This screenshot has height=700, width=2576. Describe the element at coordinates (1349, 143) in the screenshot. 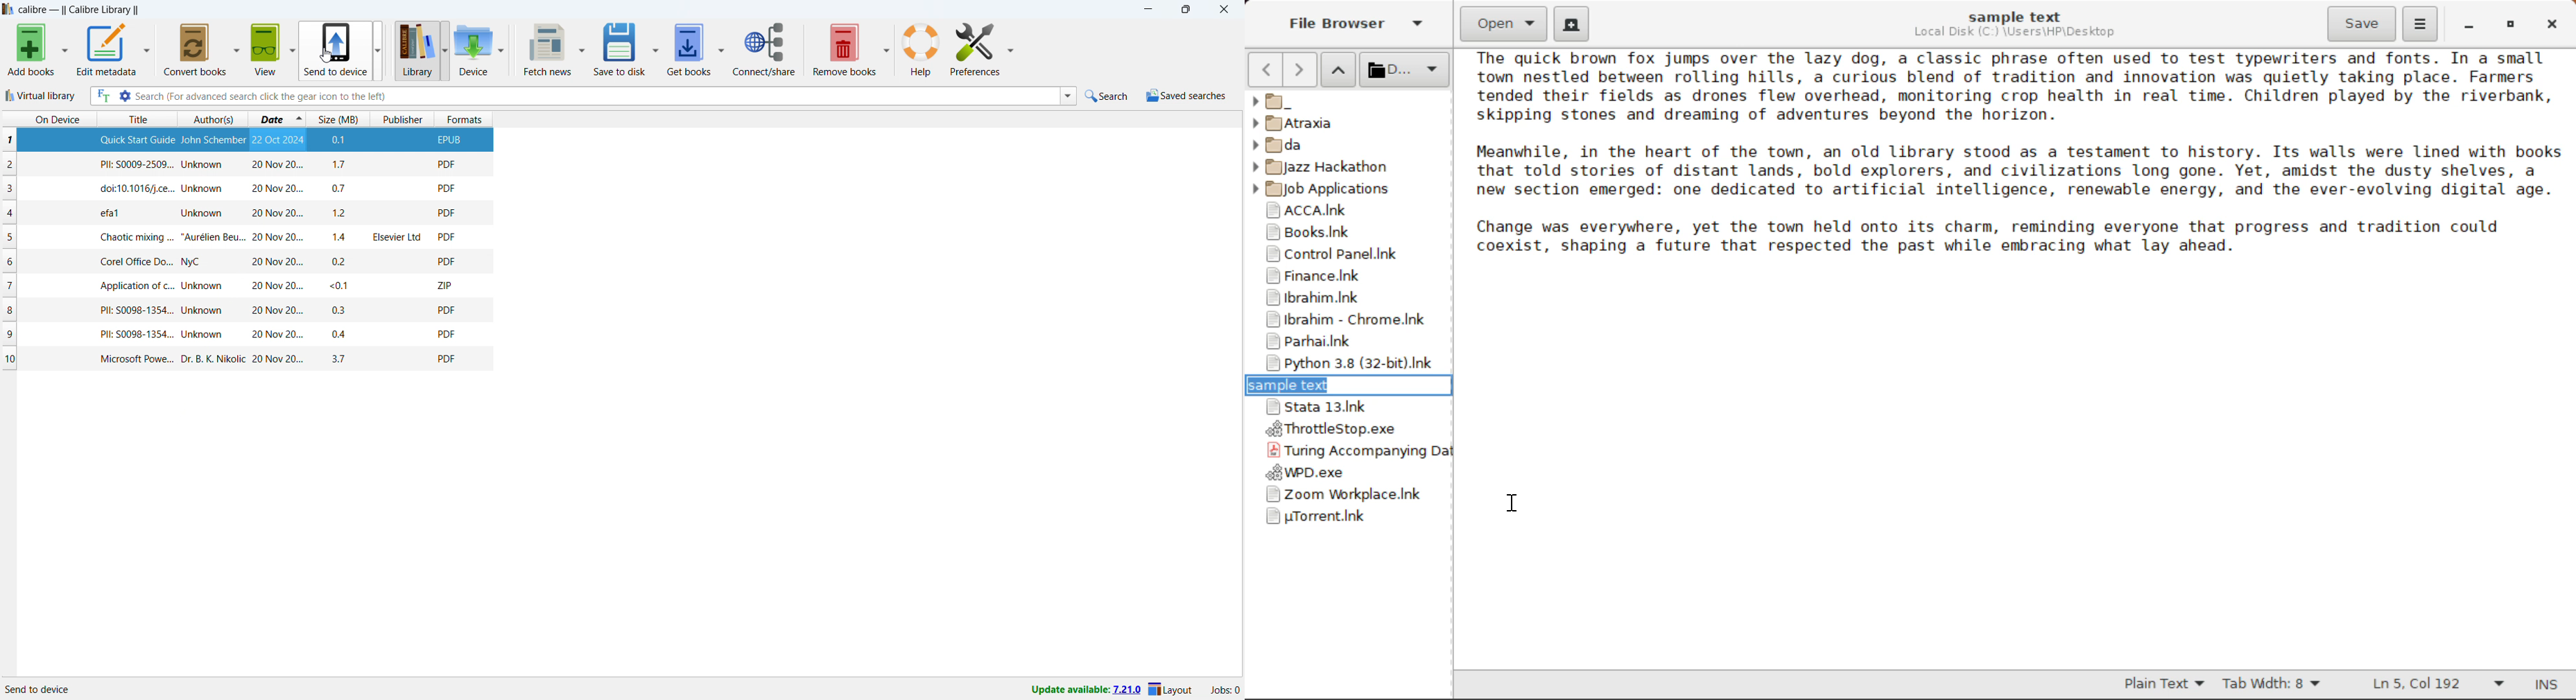

I see `da Folder` at that location.